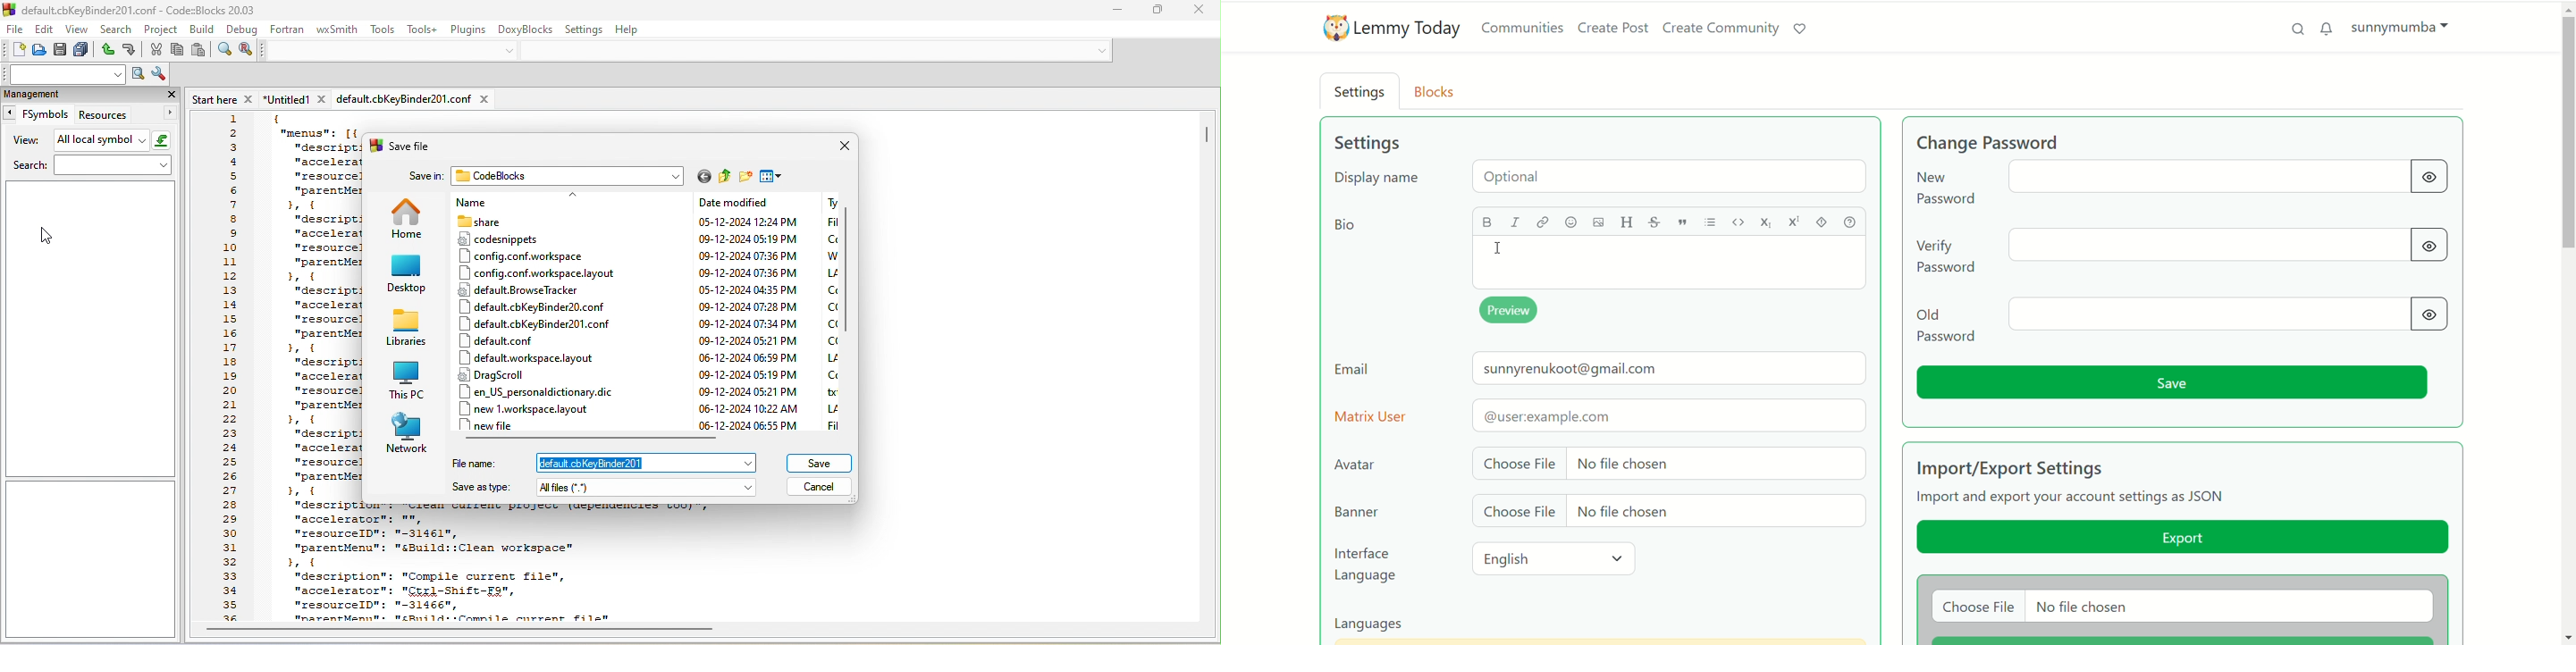 This screenshot has height=672, width=2576. Describe the element at coordinates (575, 195) in the screenshot. I see `up` at that location.